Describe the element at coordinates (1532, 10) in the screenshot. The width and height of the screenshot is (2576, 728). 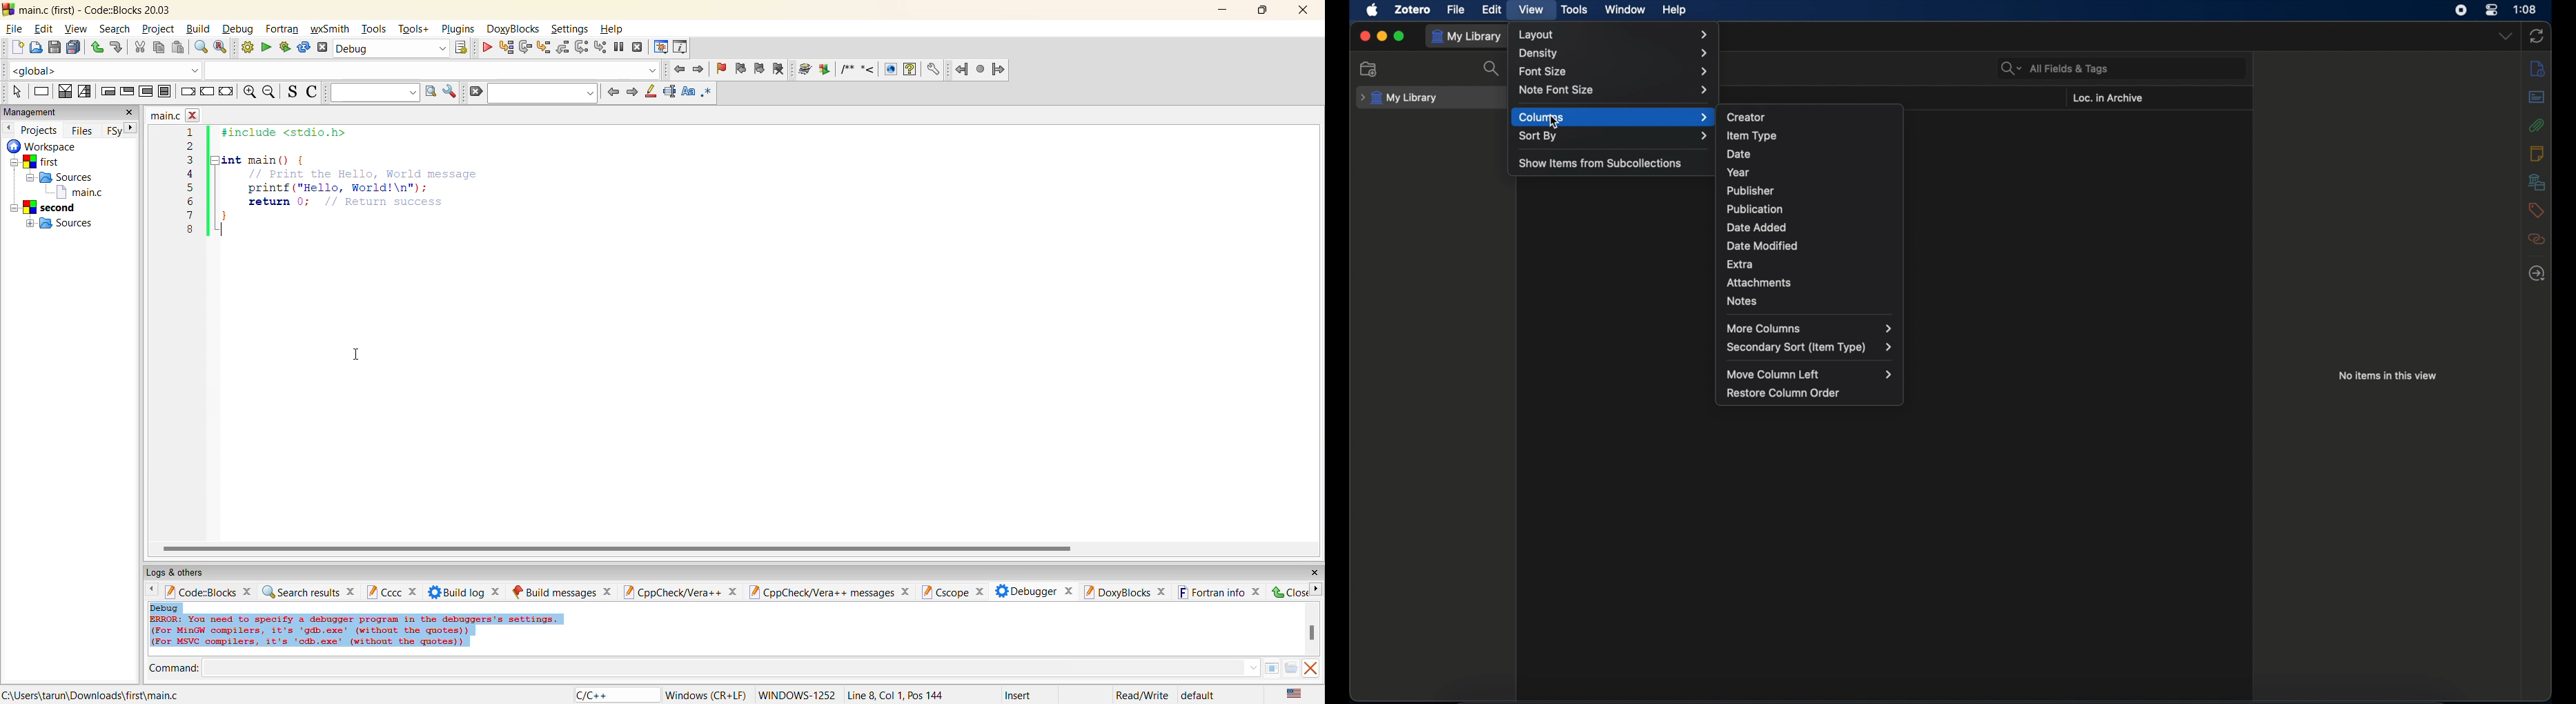
I see `view` at that location.